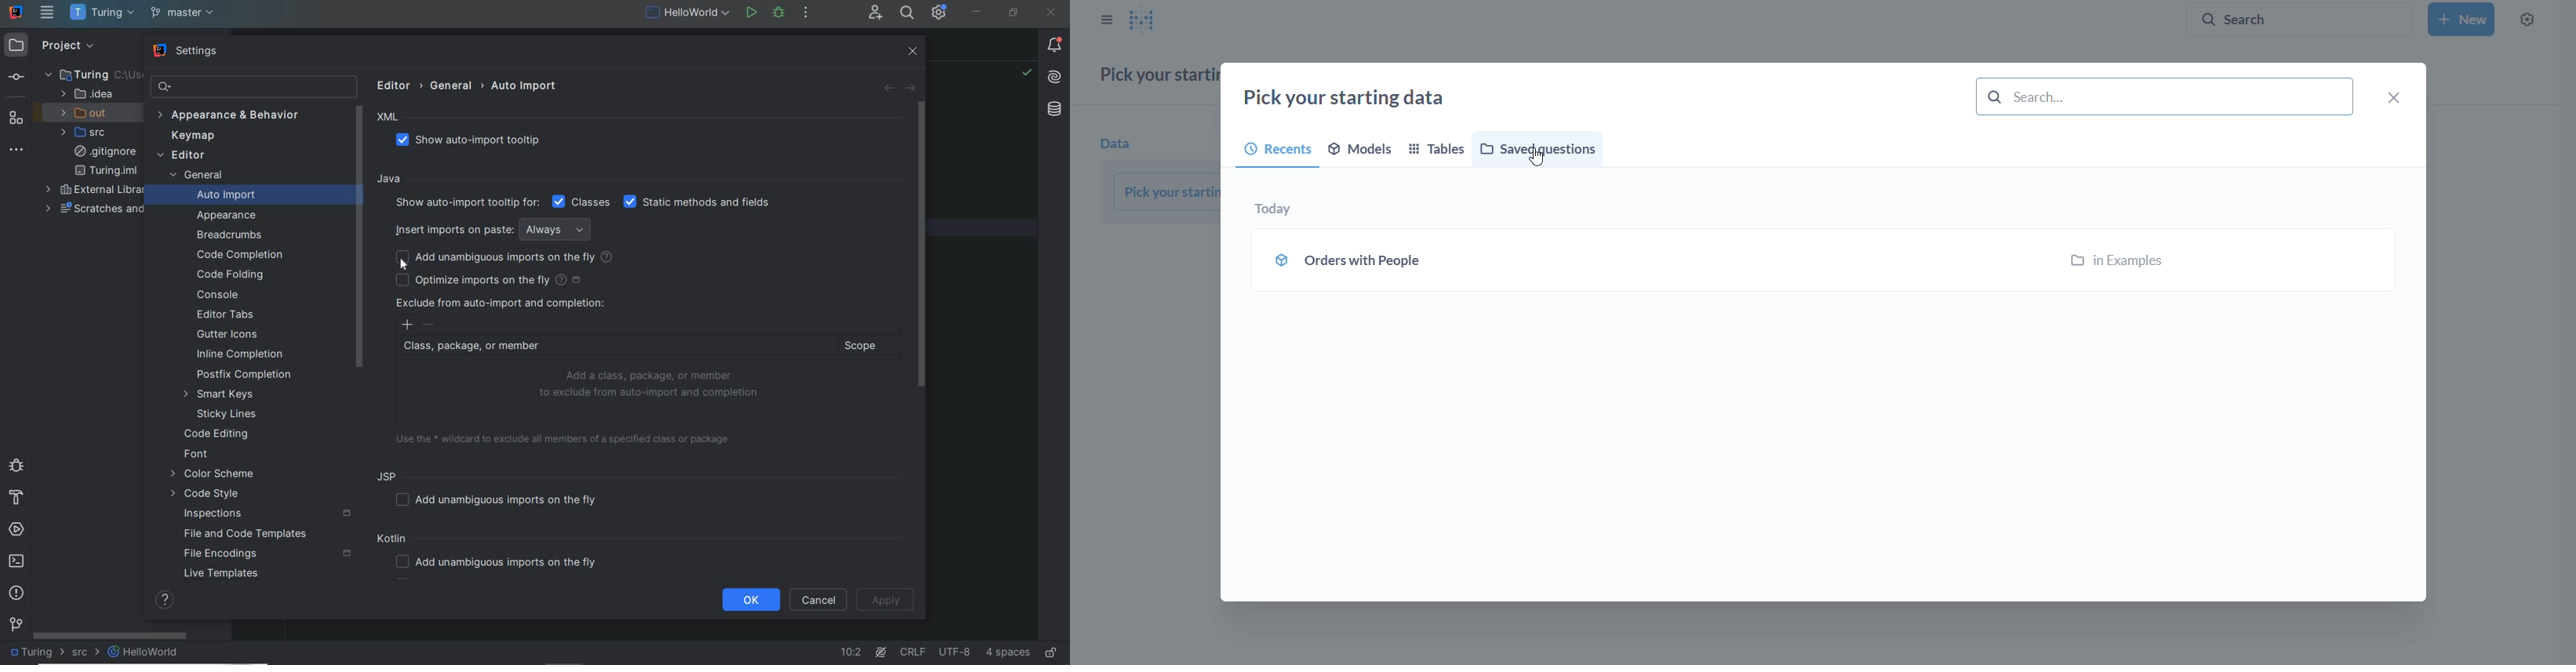 The height and width of the screenshot is (672, 2576). I want to click on AUTO IMPORT, so click(217, 197).